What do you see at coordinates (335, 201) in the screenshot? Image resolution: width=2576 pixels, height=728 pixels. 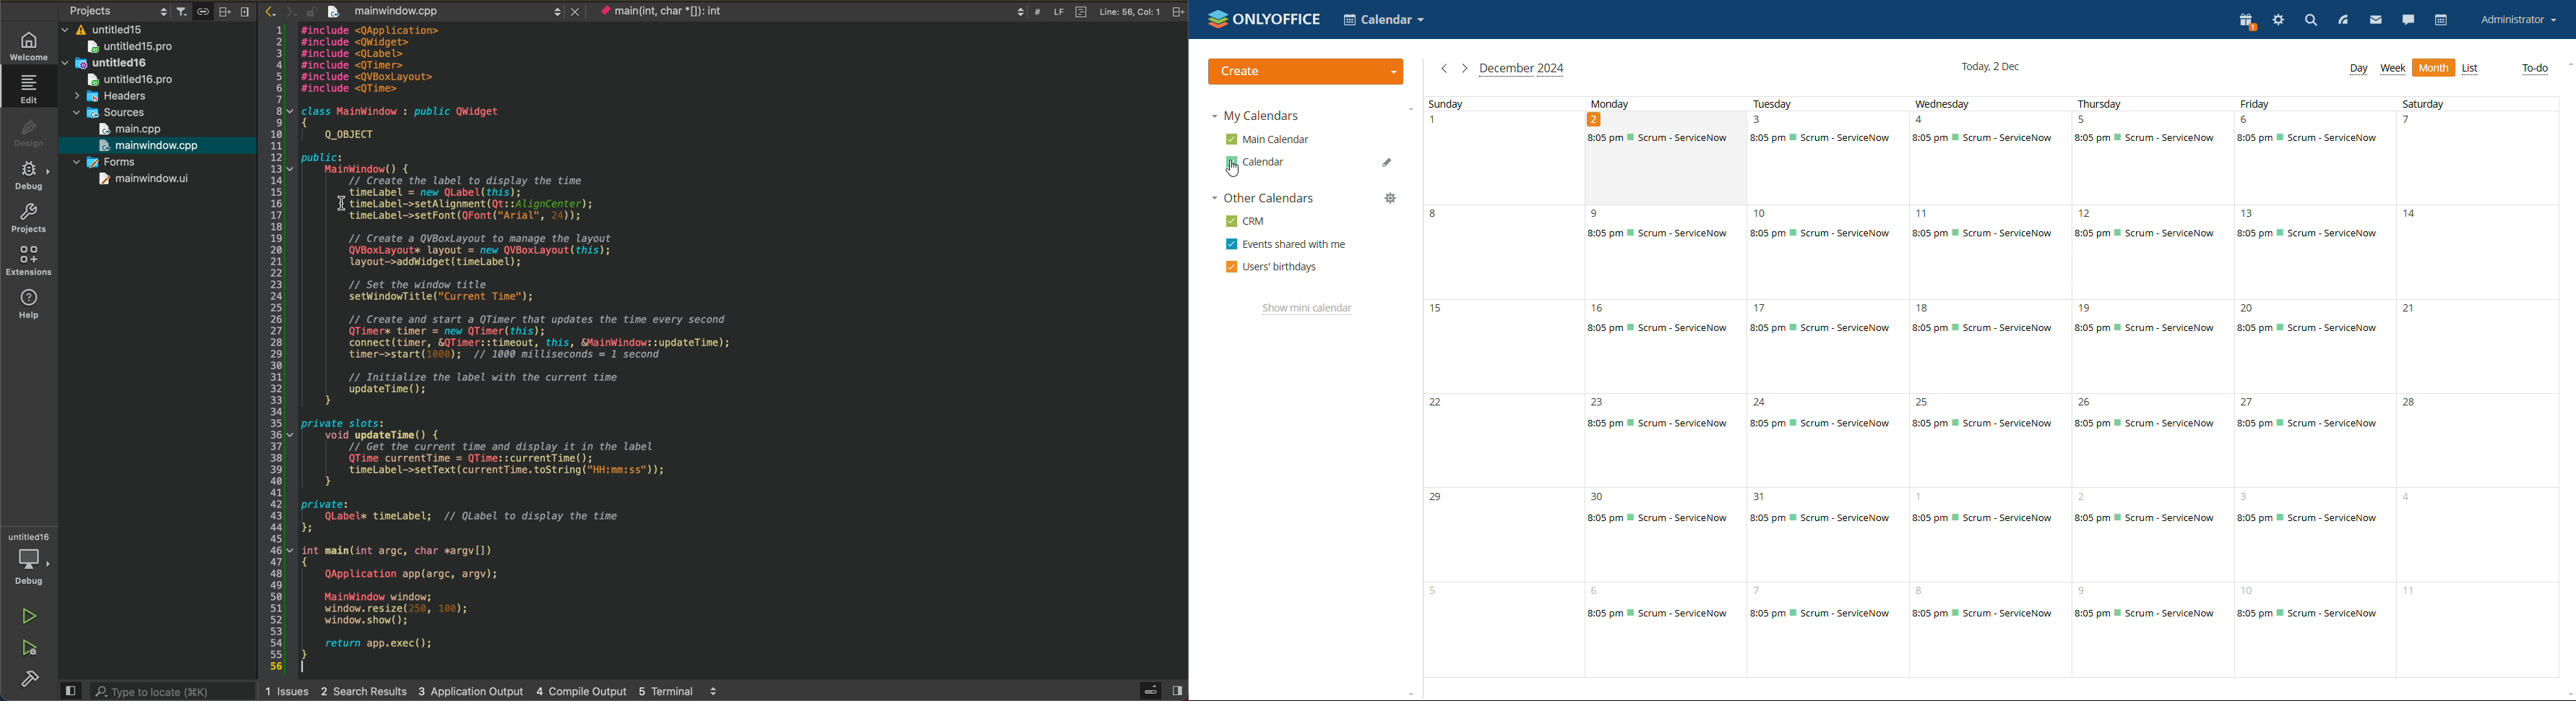 I see `Cursor` at bounding box center [335, 201].